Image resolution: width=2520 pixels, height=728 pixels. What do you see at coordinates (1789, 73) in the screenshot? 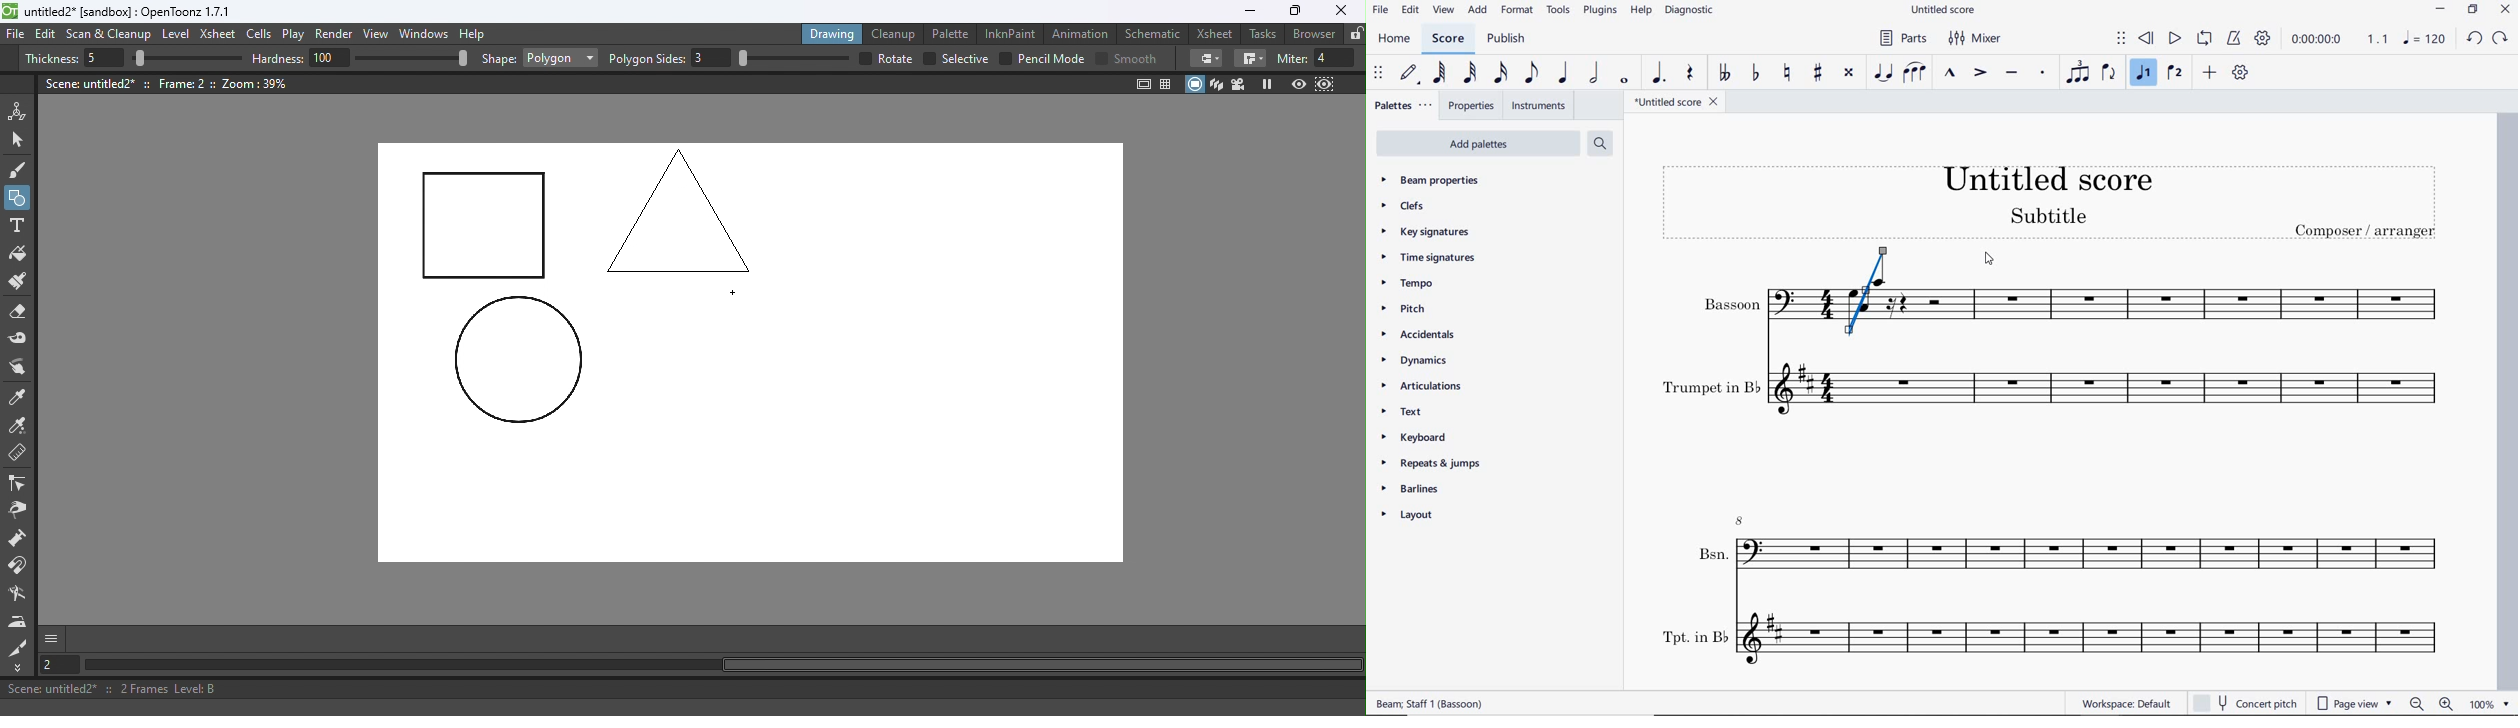
I see `toggle natural` at bounding box center [1789, 73].